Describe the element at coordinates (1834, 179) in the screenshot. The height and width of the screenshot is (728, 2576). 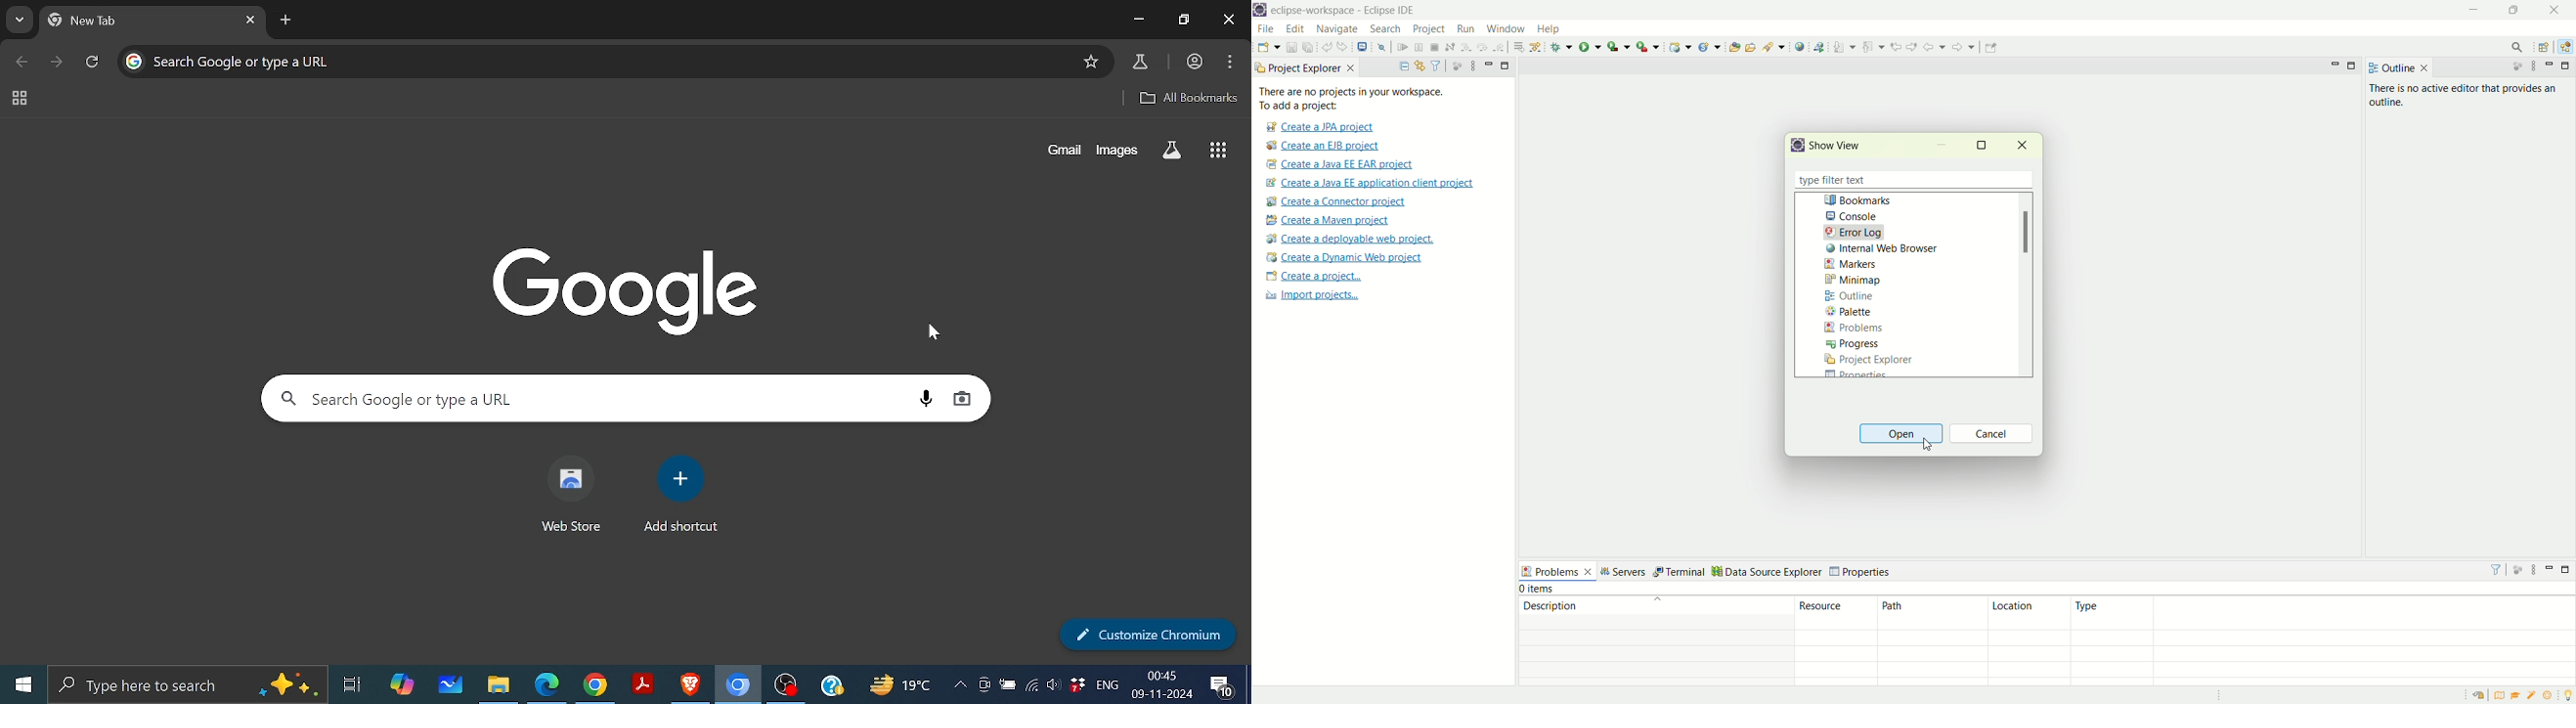
I see `type filter text` at that location.